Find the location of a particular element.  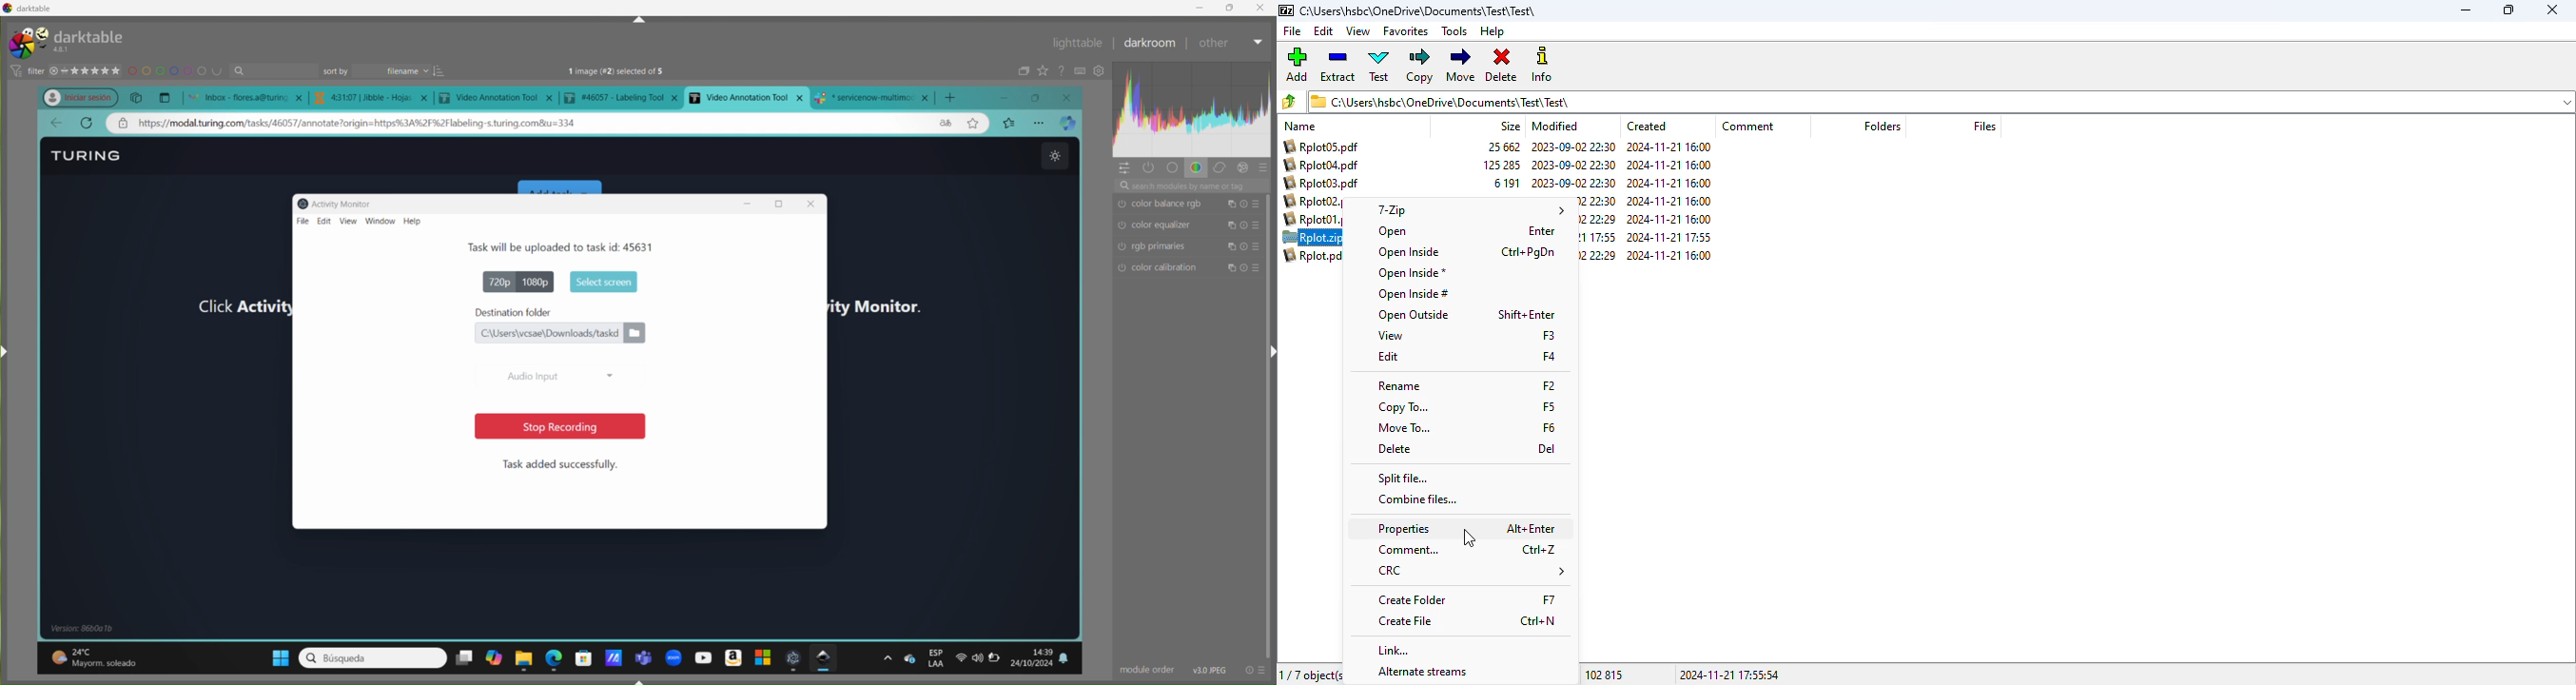

teams is located at coordinates (644, 654).